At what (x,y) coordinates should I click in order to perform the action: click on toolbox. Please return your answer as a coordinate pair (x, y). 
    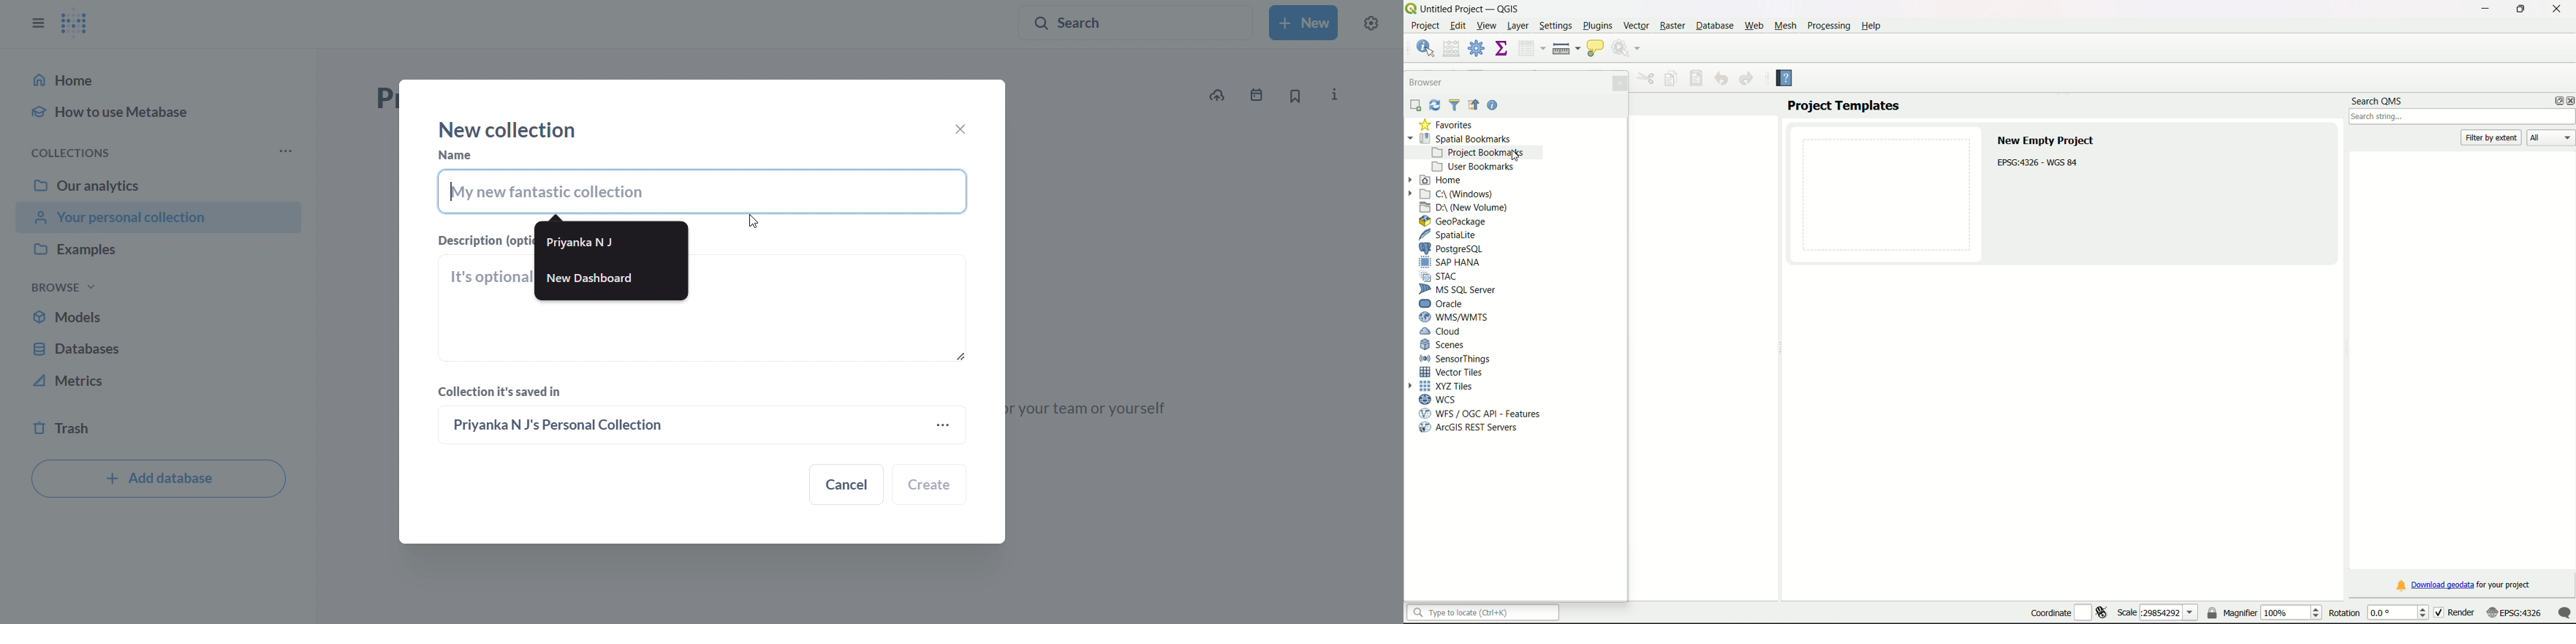
    Looking at the image, I should click on (1476, 48).